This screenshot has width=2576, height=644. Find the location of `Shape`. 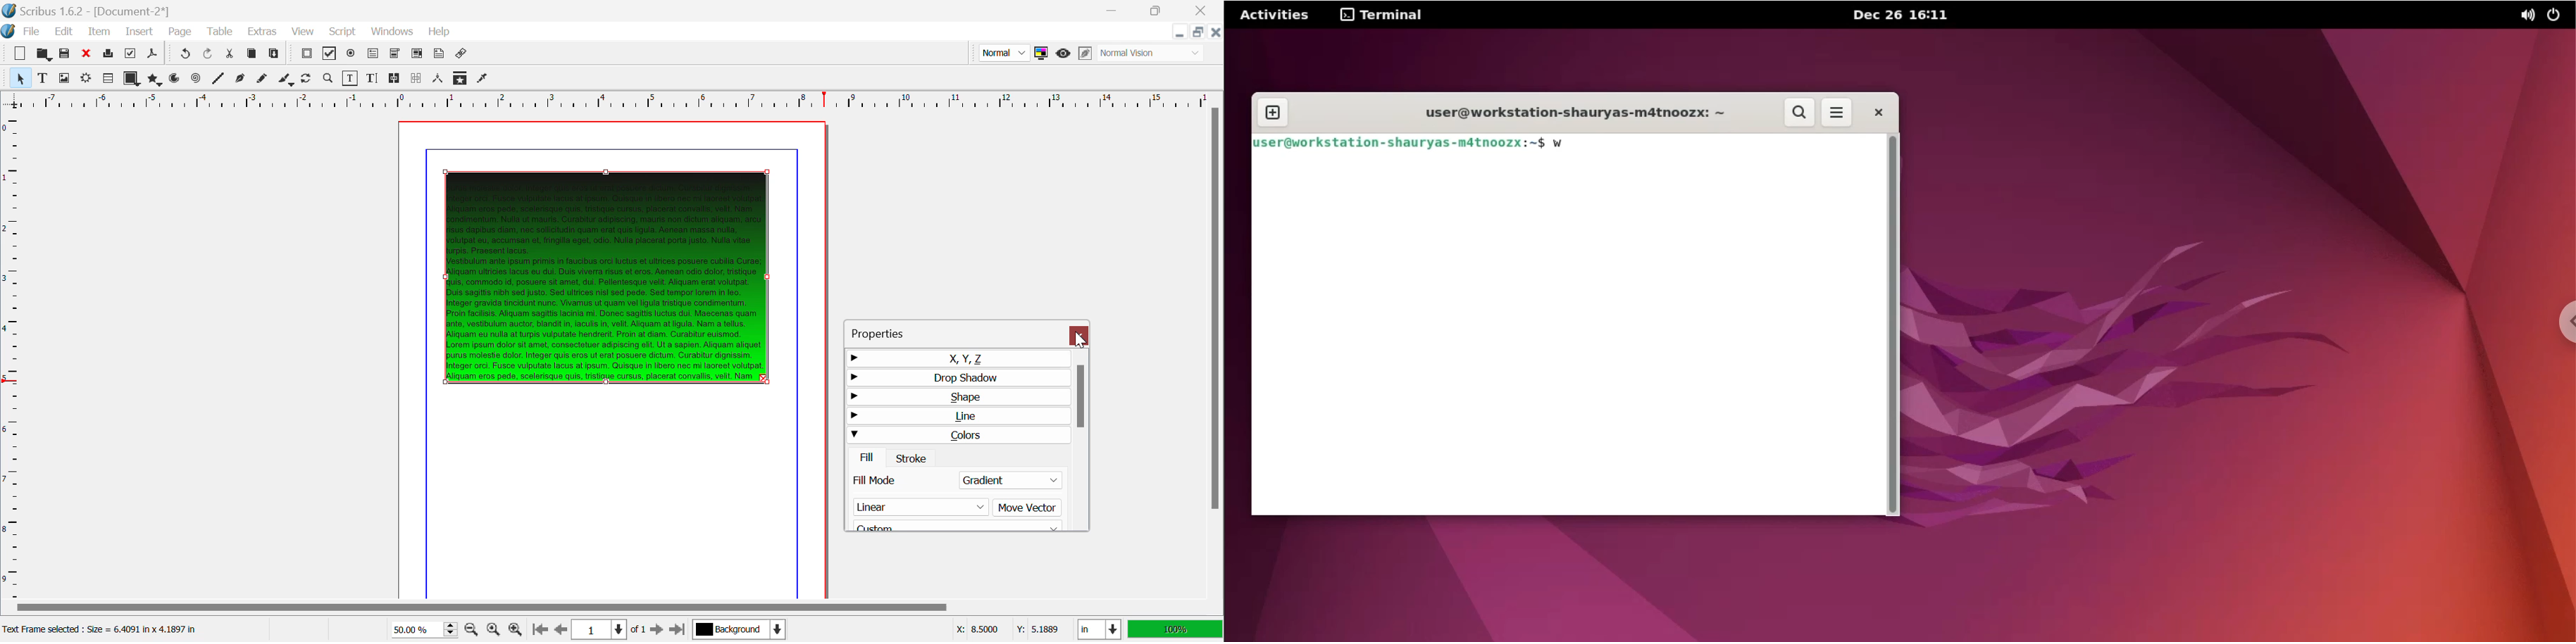

Shape is located at coordinates (957, 397).